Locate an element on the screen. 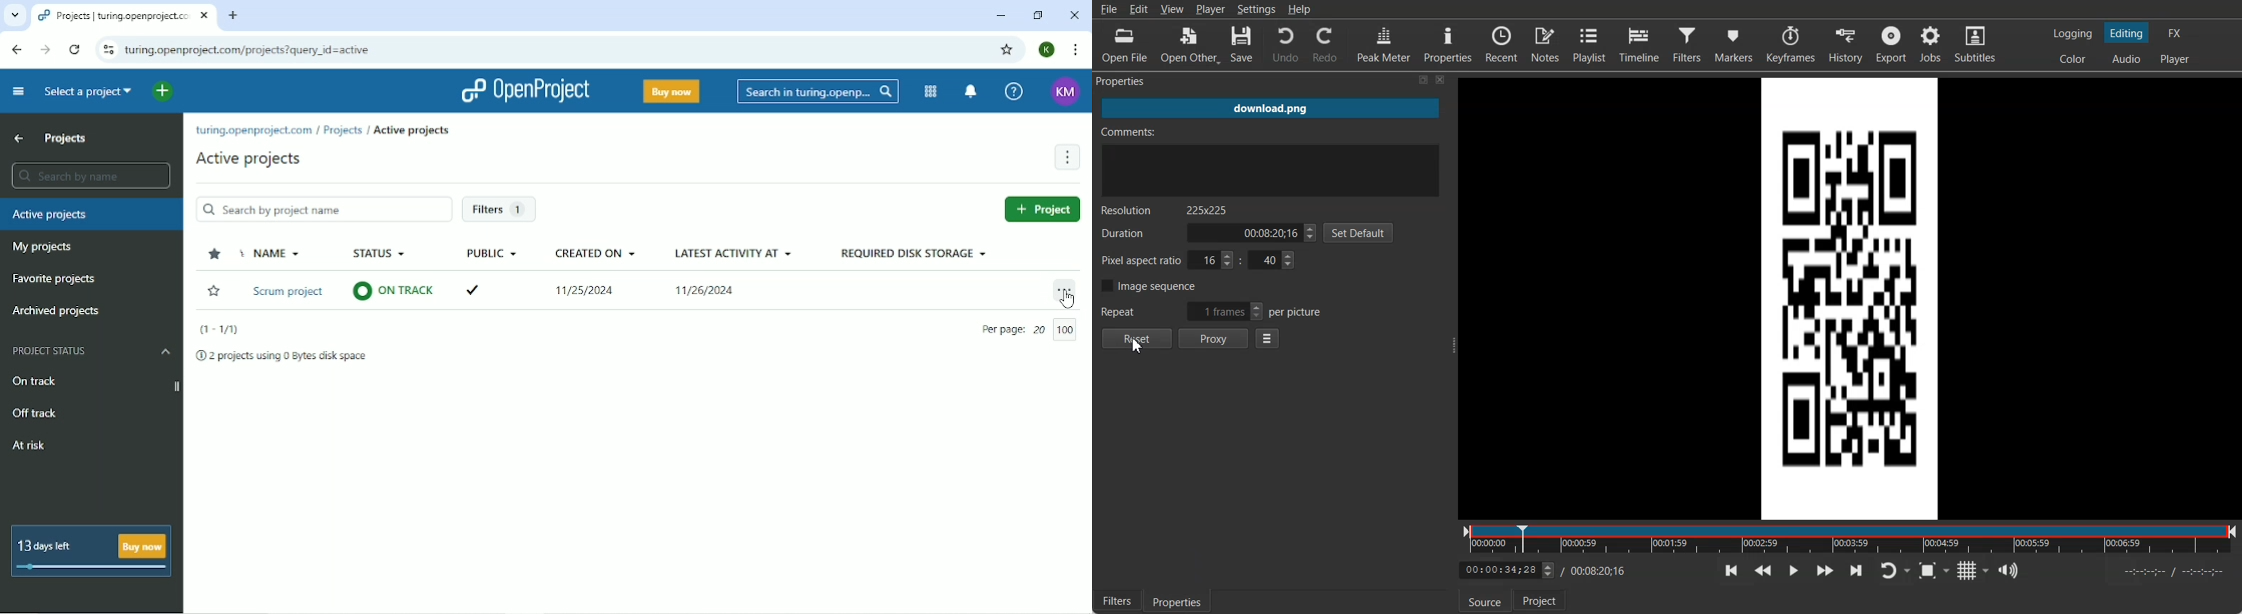 This screenshot has height=616, width=2268. Projects is located at coordinates (1540, 599).